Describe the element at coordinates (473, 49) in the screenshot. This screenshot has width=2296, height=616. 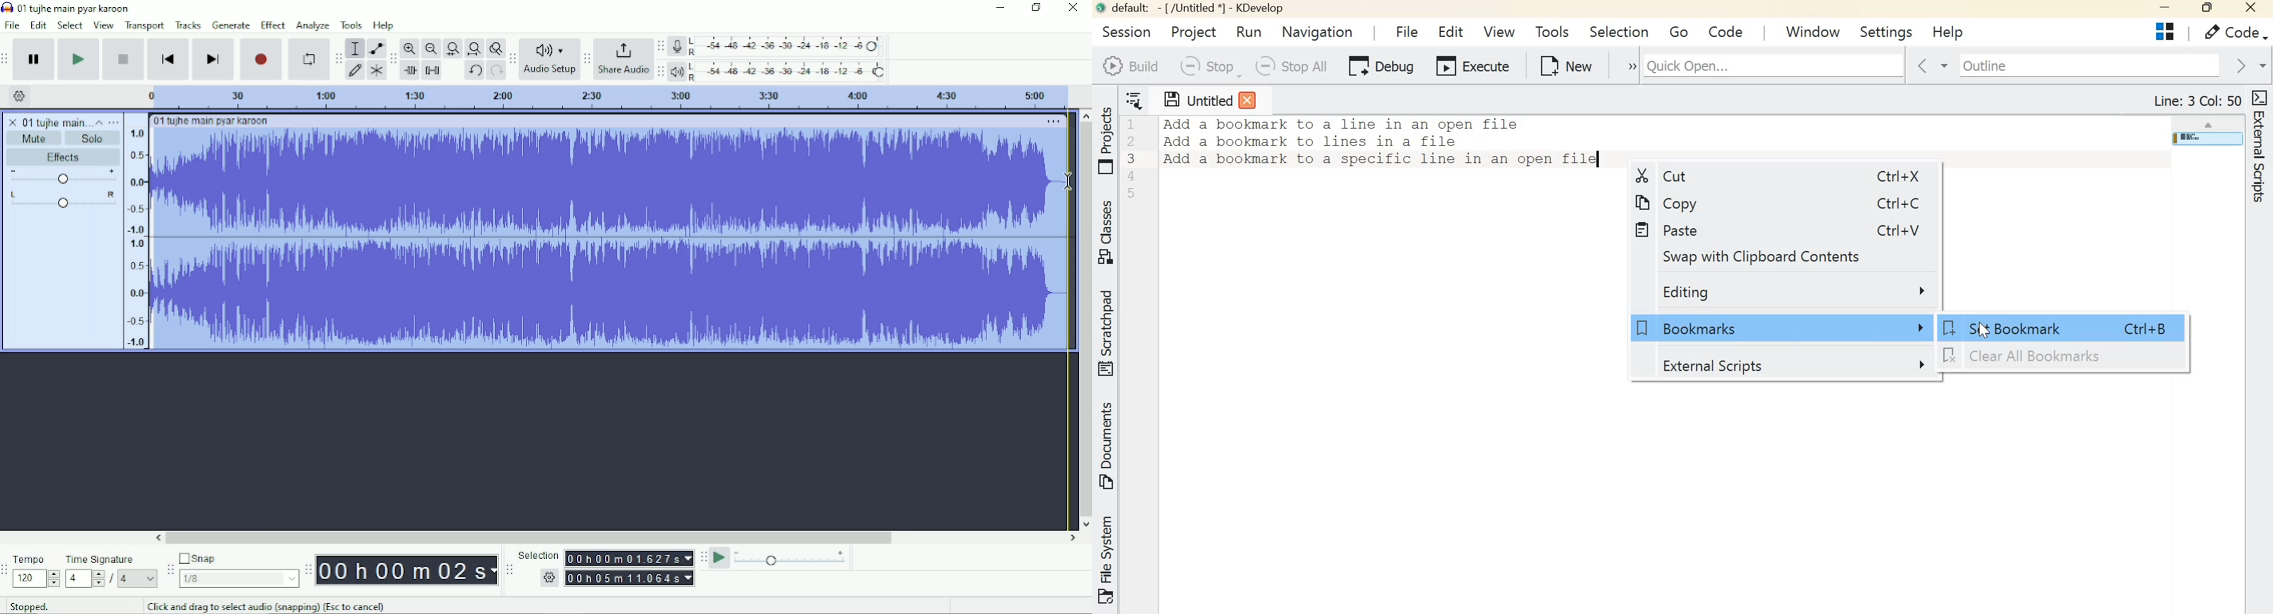
I see `Fit project to width` at that location.